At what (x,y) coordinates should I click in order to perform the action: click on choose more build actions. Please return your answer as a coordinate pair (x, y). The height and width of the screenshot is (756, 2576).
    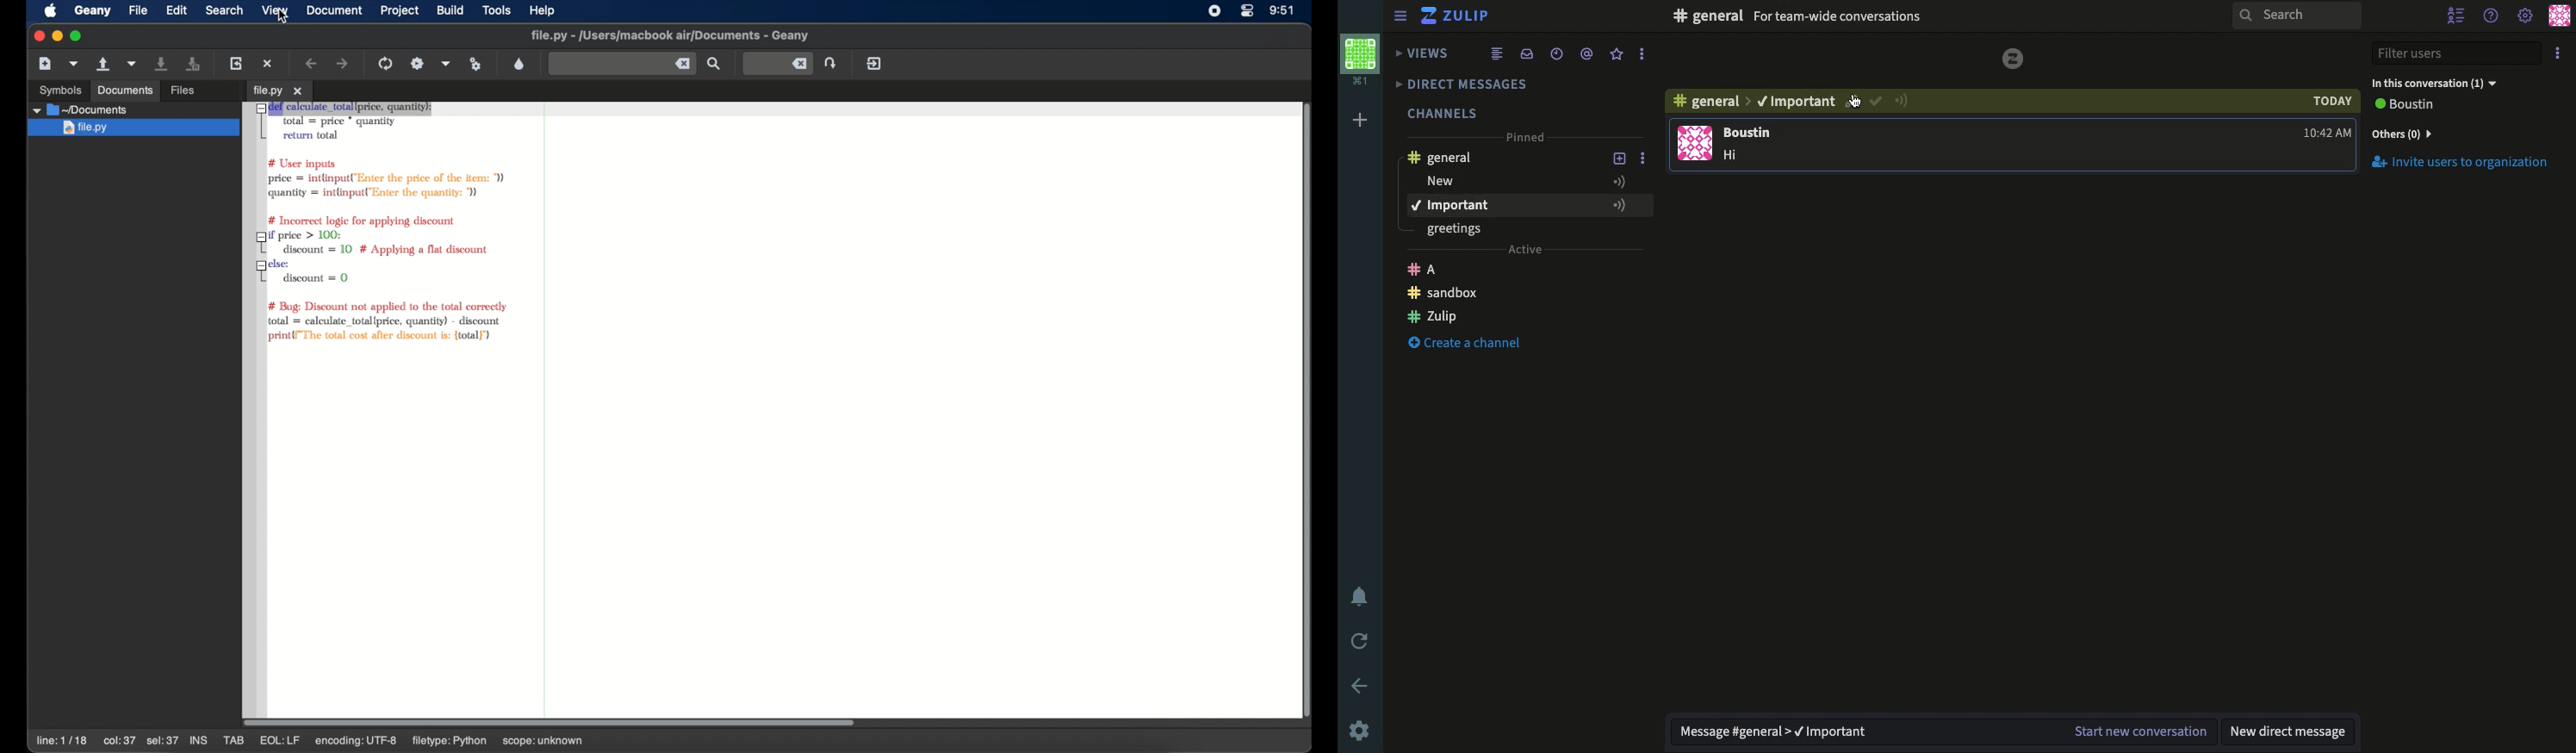
    Looking at the image, I should click on (447, 64).